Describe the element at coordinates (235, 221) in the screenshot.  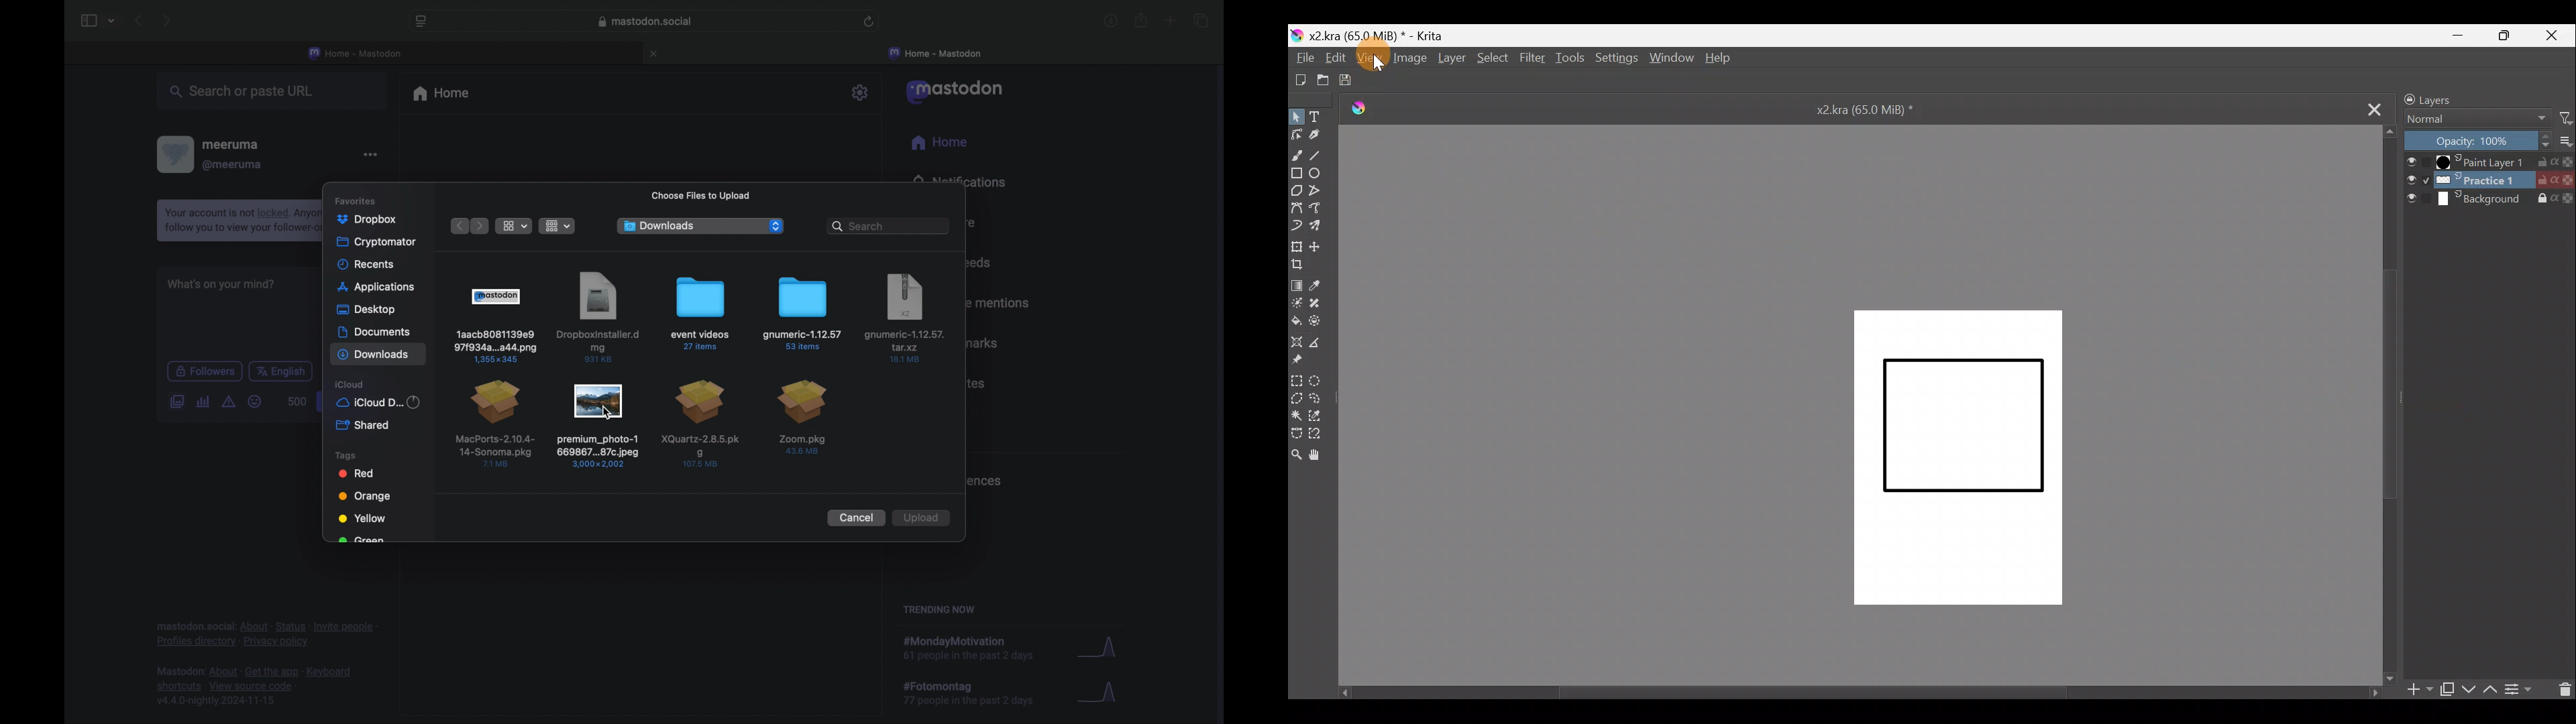
I see `notification` at that location.